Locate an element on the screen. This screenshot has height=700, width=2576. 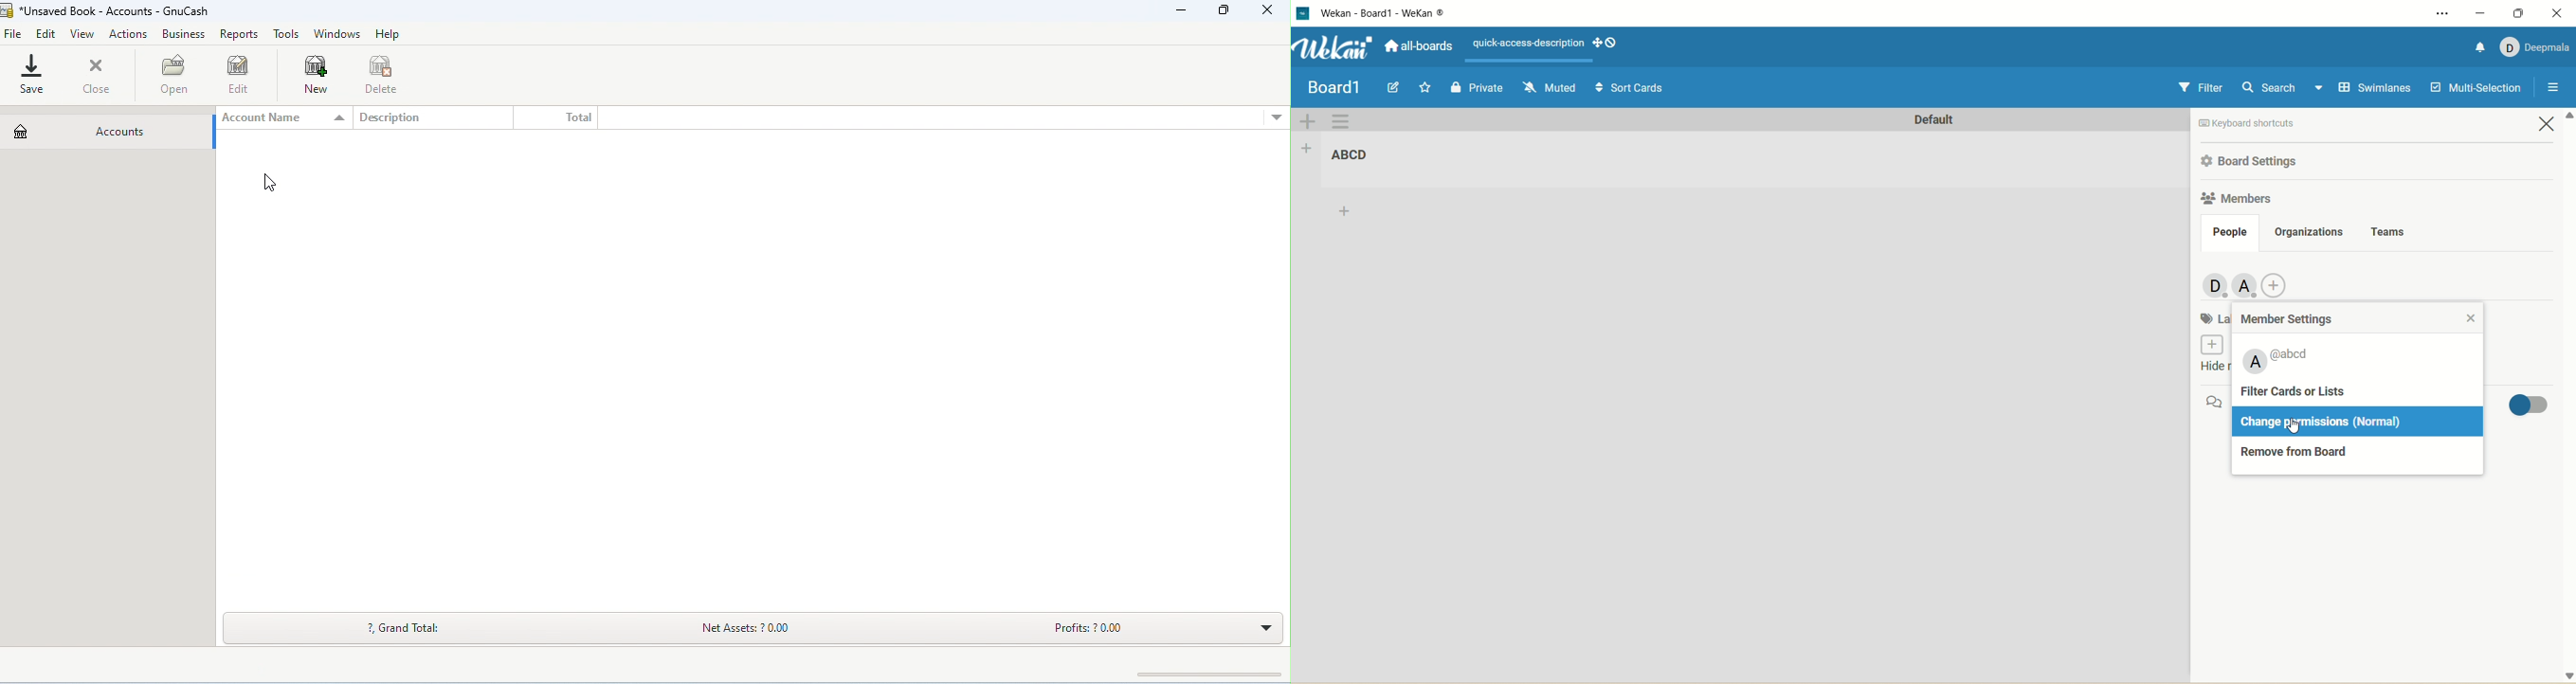
text is located at coordinates (1525, 41).